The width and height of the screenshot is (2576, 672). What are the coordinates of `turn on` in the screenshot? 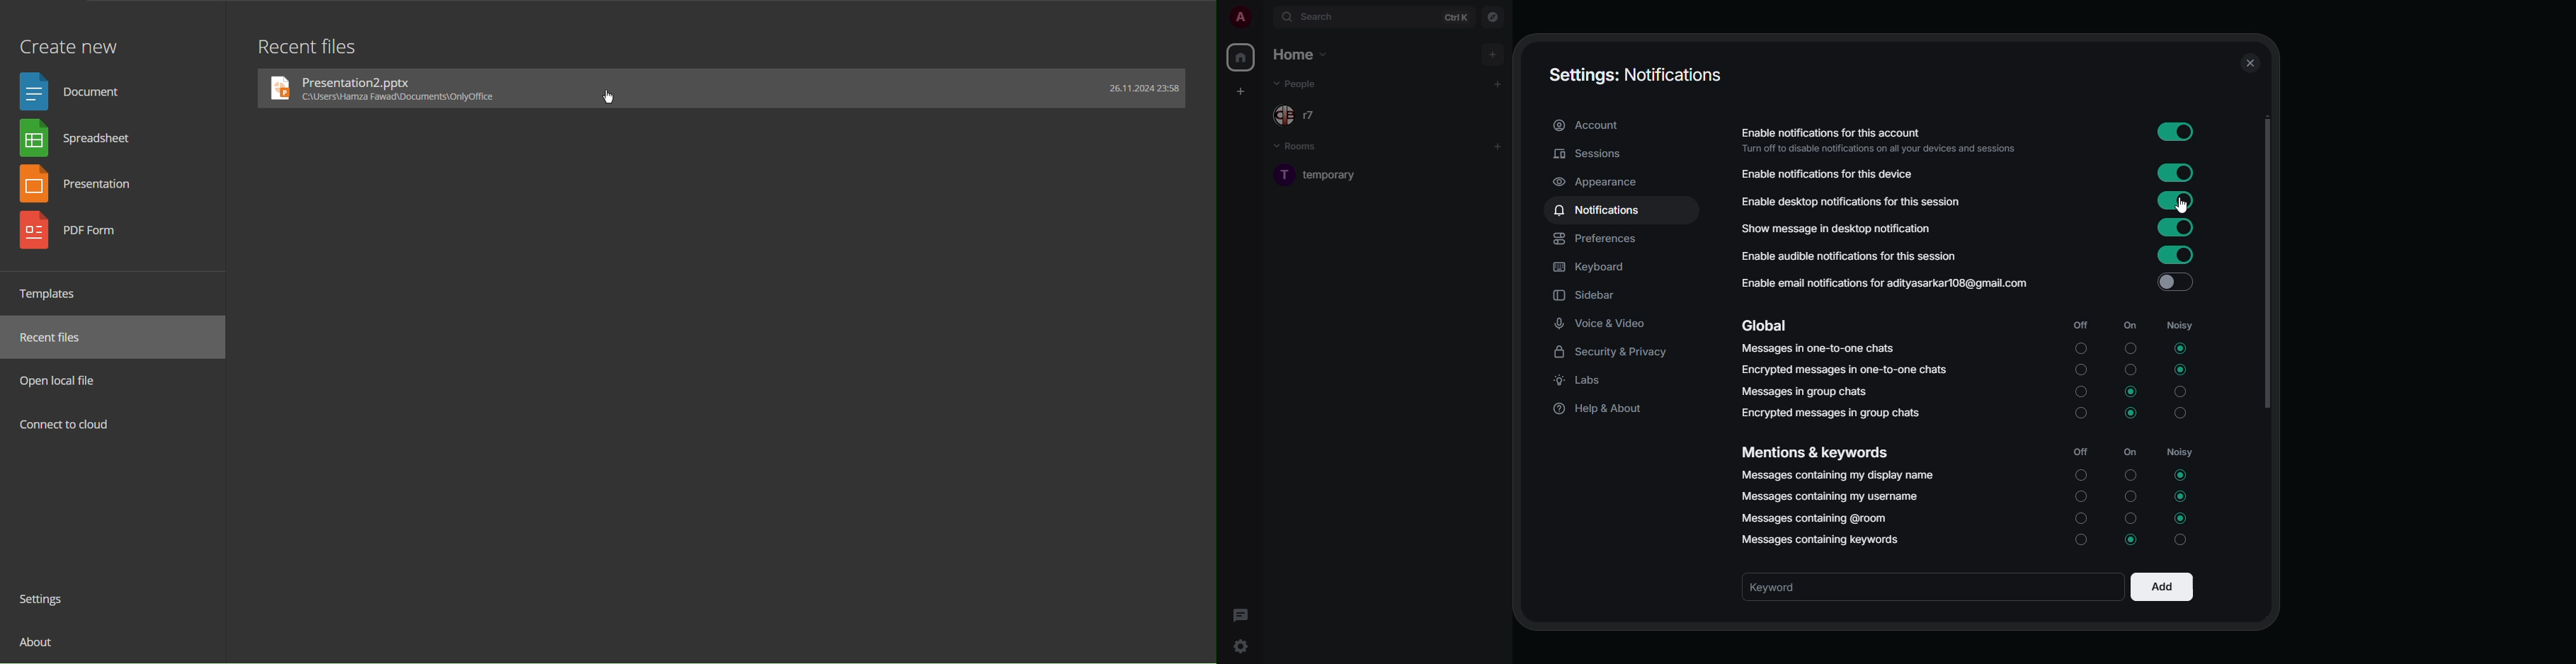 It's located at (2080, 347).